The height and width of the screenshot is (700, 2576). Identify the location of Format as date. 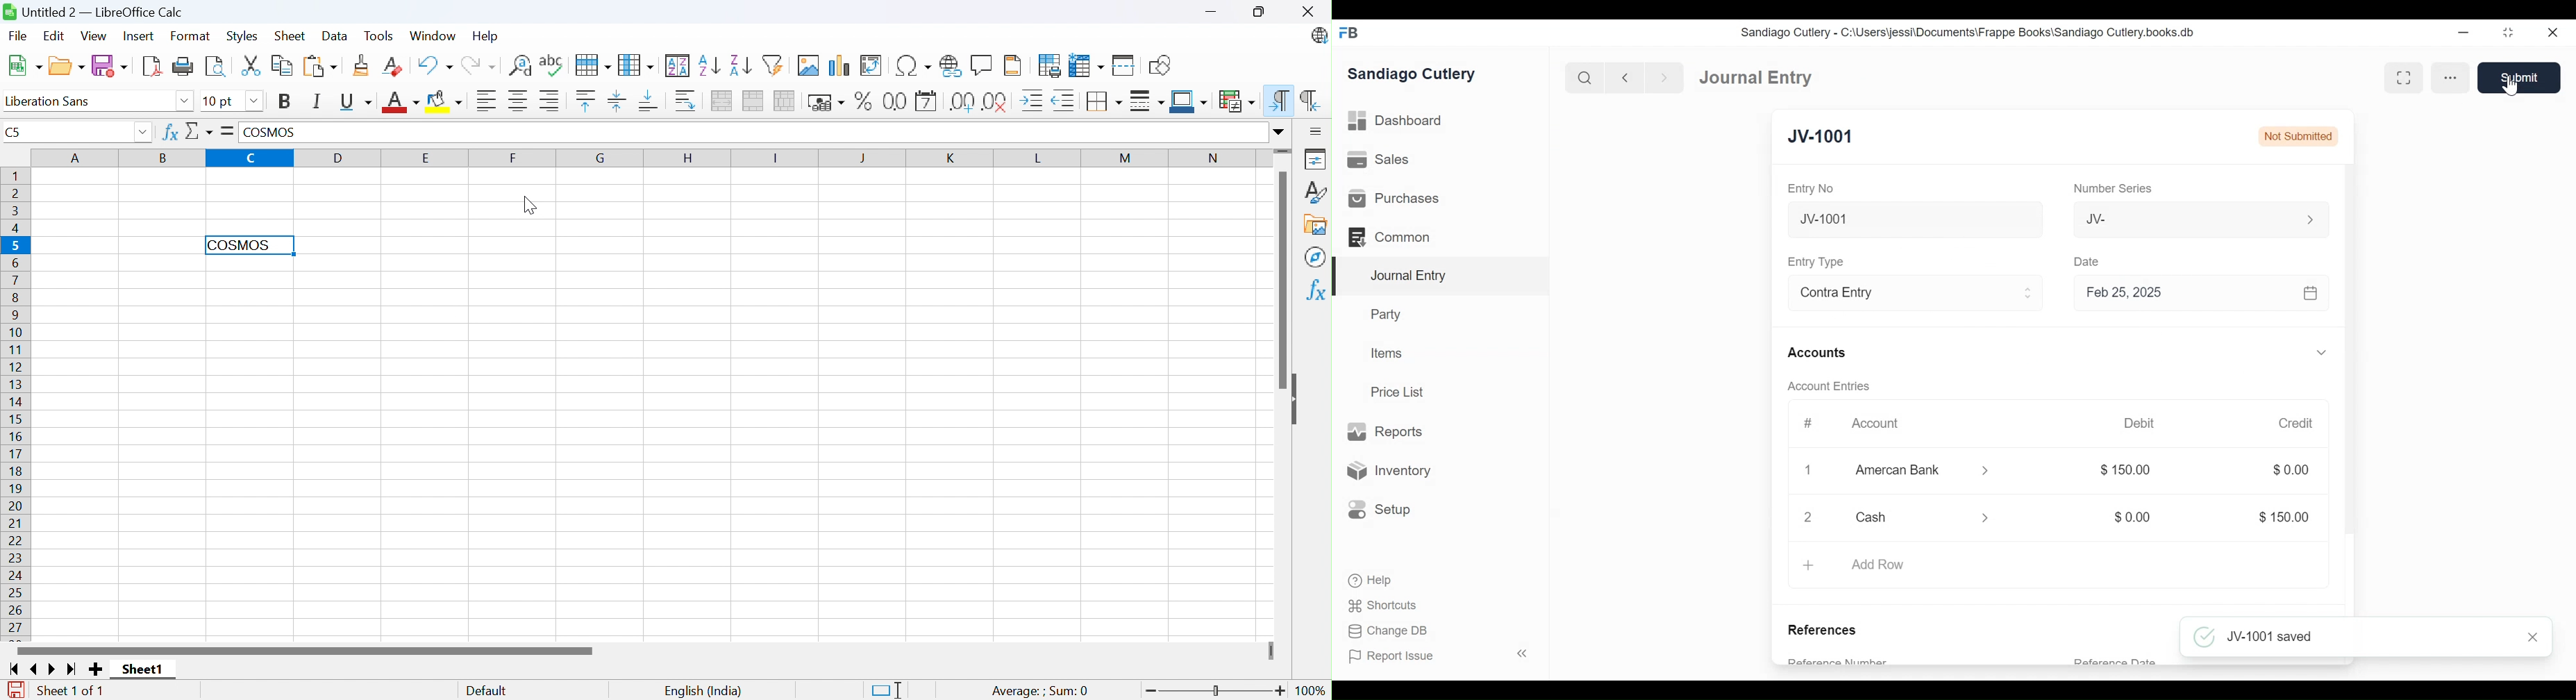
(928, 101).